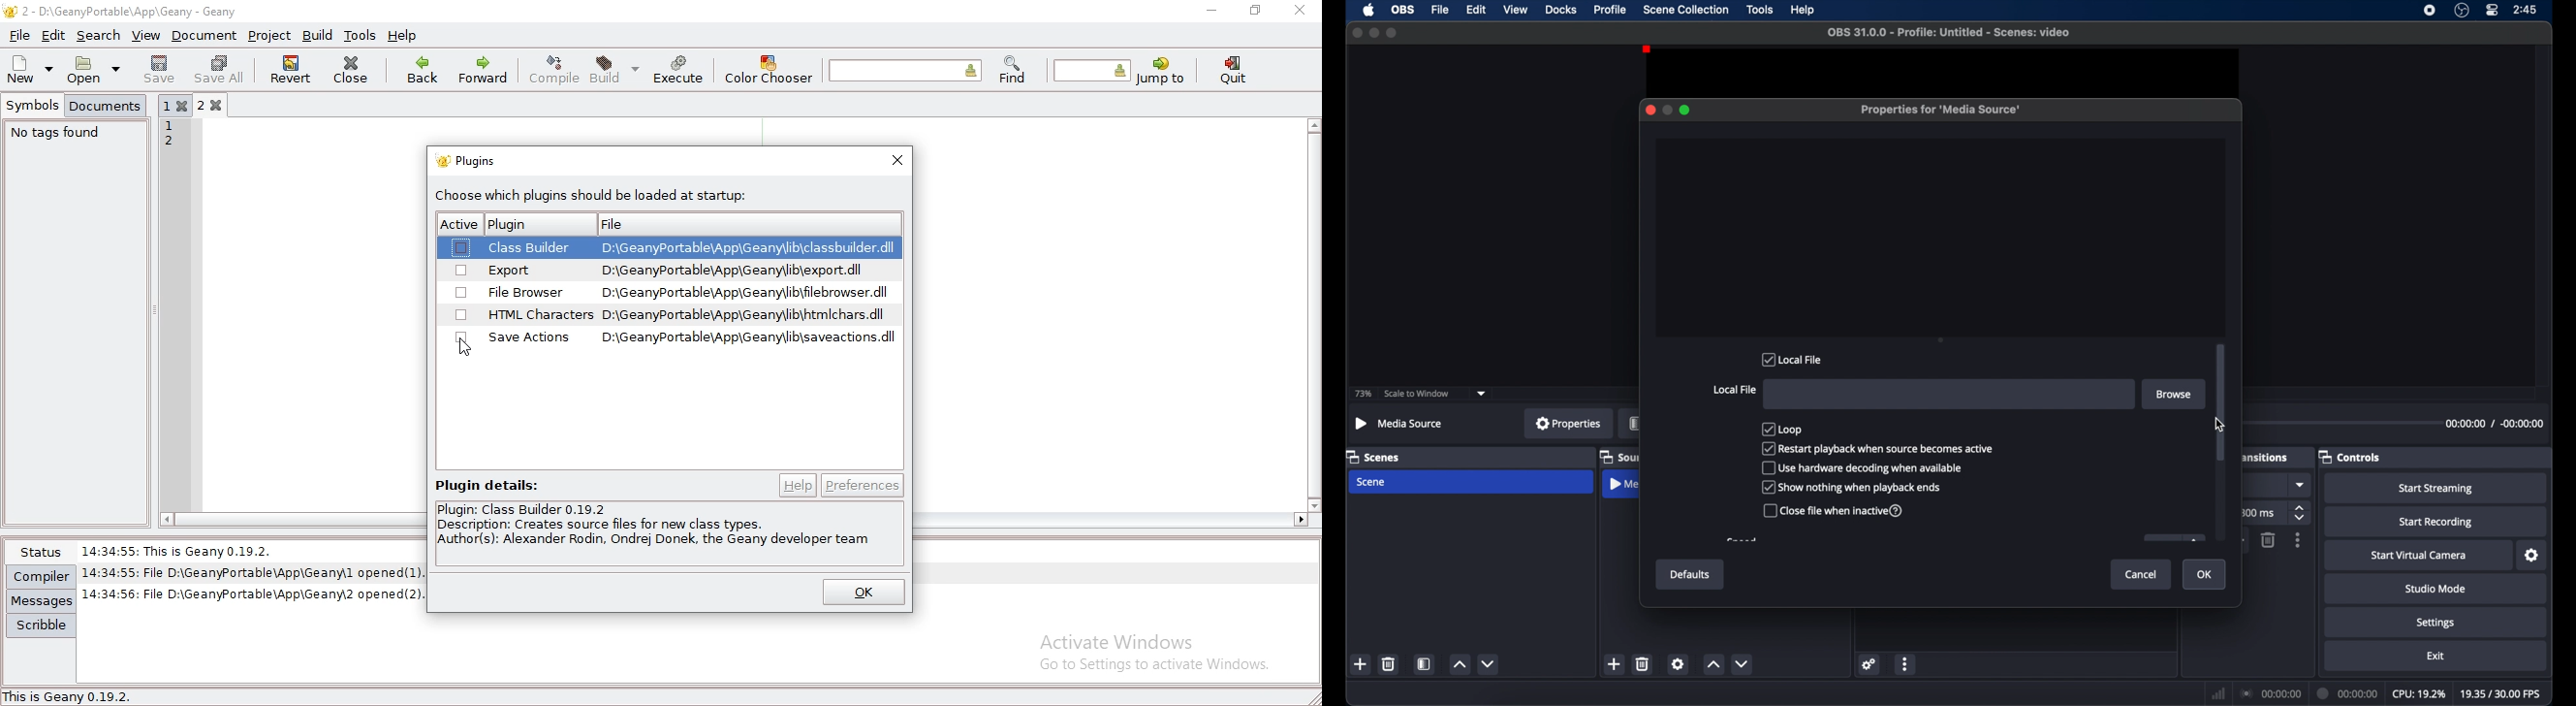 Image resolution: width=2576 pixels, height=728 pixels. Describe the element at coordinates (1441, 10) in the screenshot. I see `file` at that location.